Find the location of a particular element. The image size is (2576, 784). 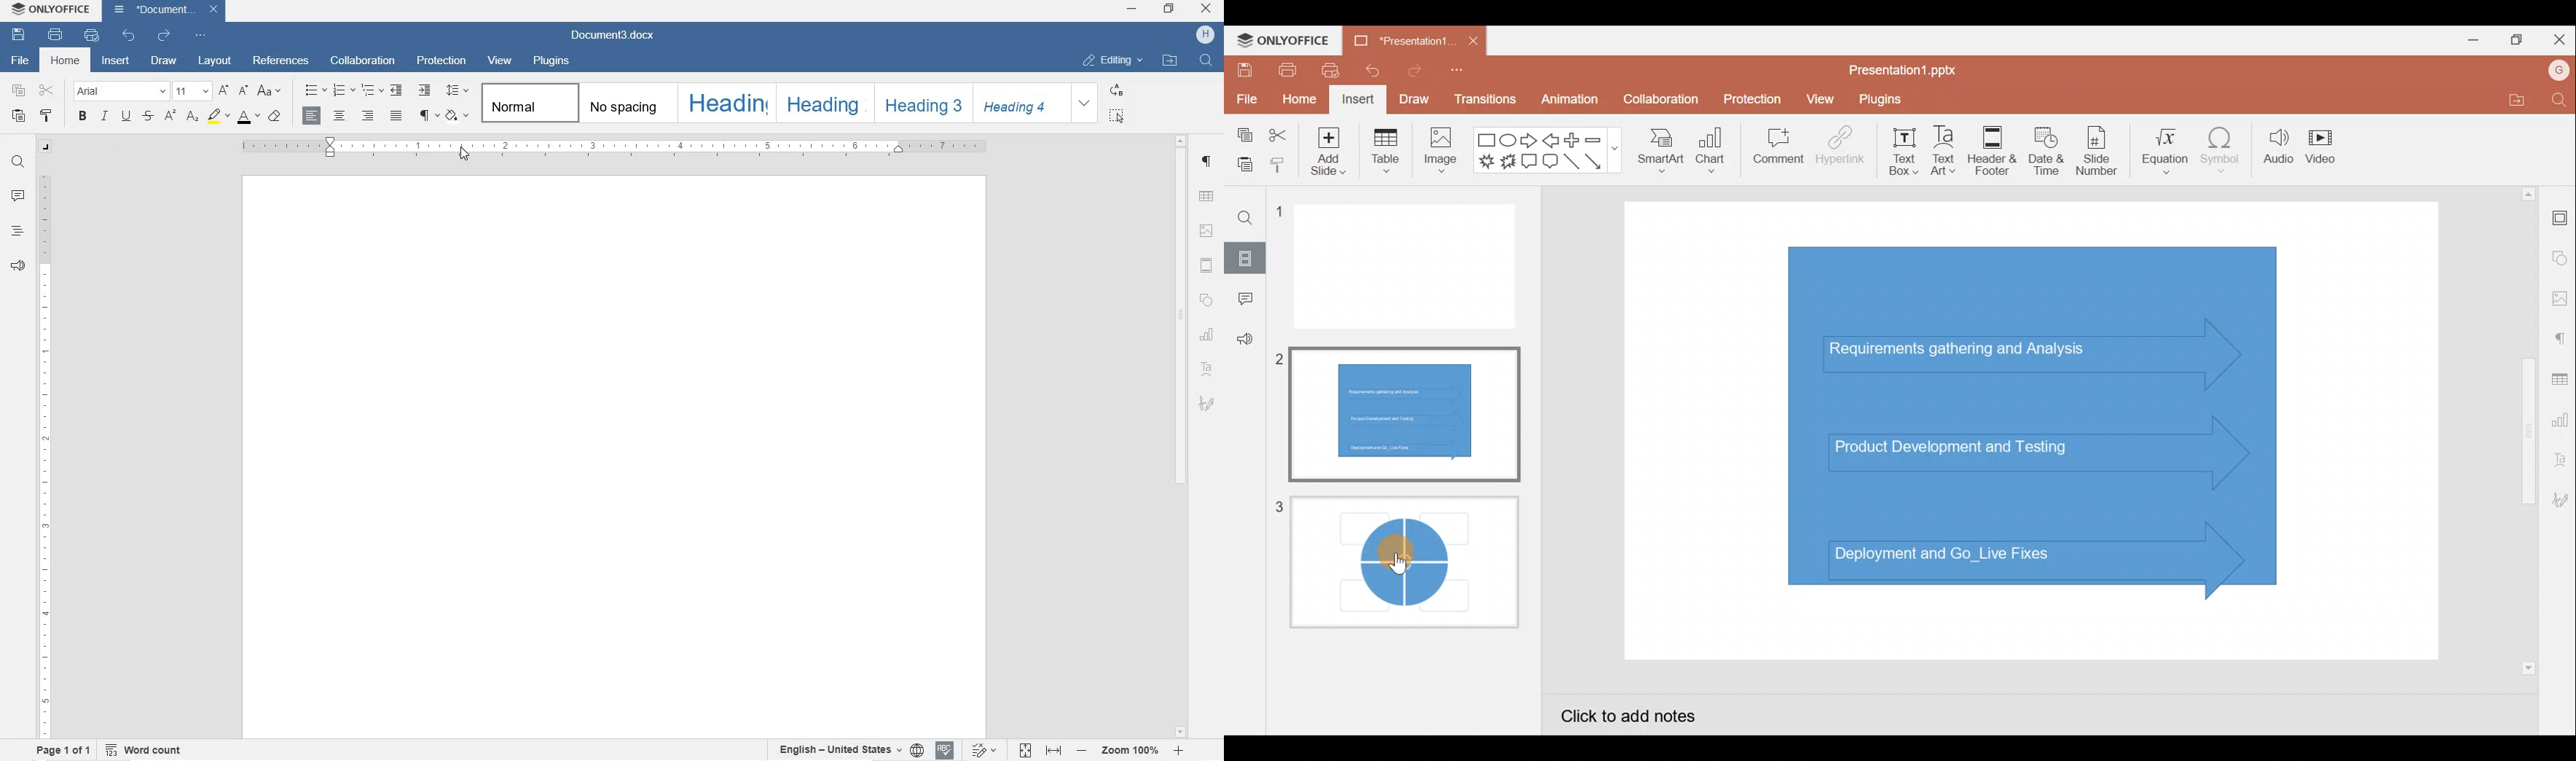

Minimize is located at coordinates (2469, 42).